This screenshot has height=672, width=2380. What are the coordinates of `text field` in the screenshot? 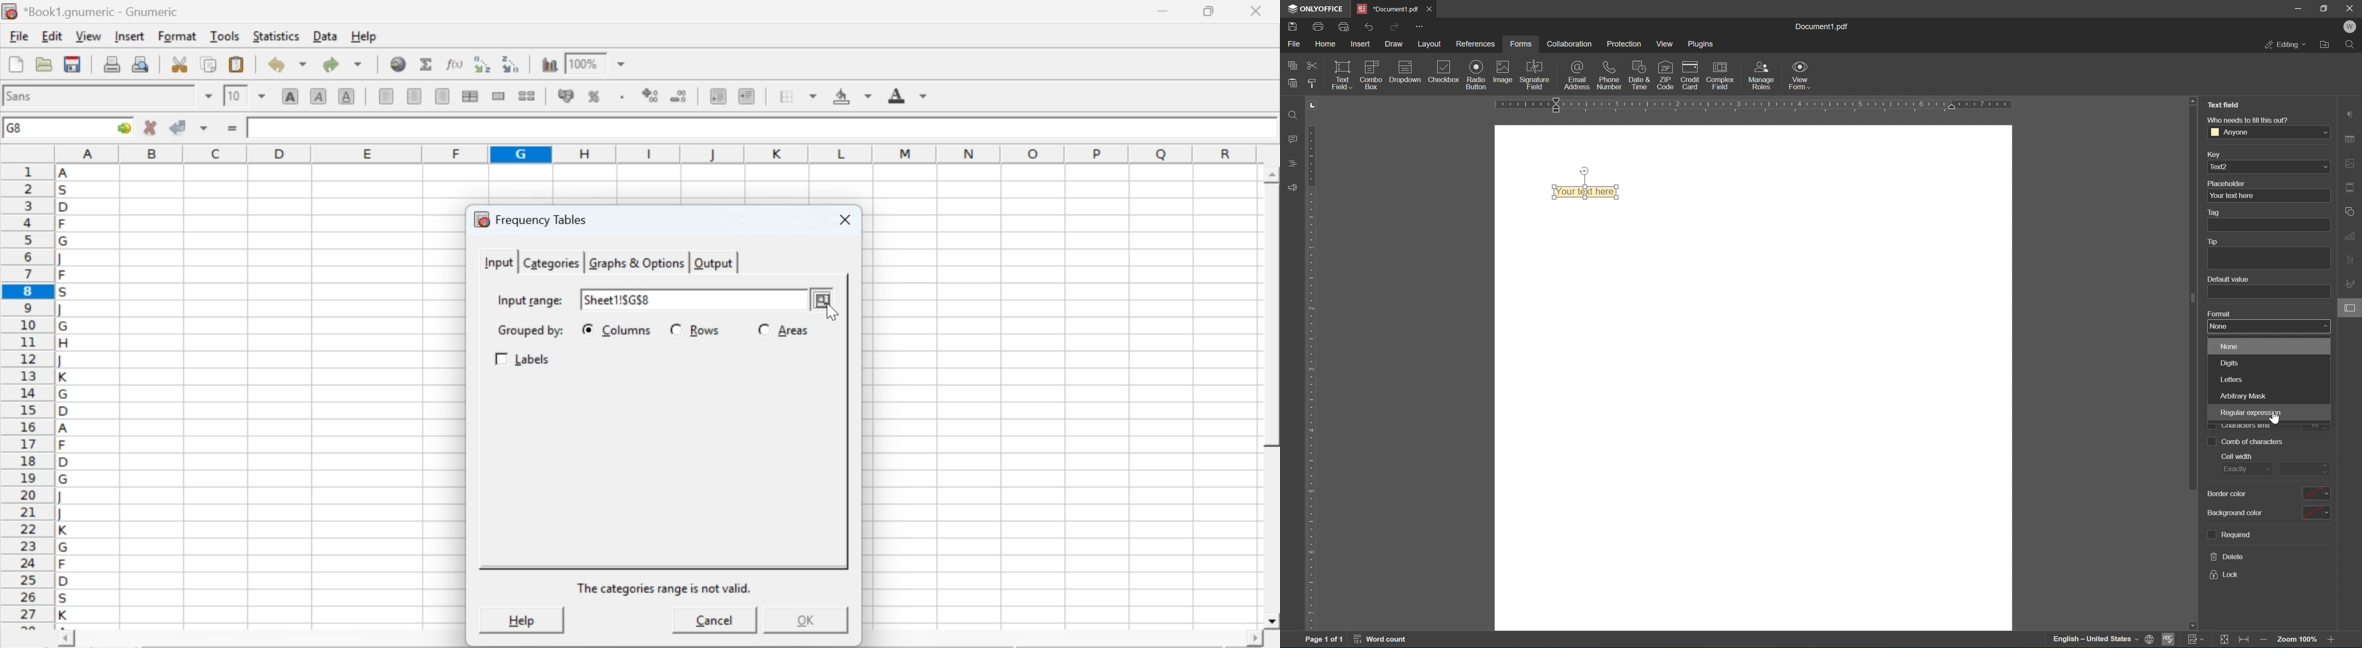 It's located at (1581, 192).